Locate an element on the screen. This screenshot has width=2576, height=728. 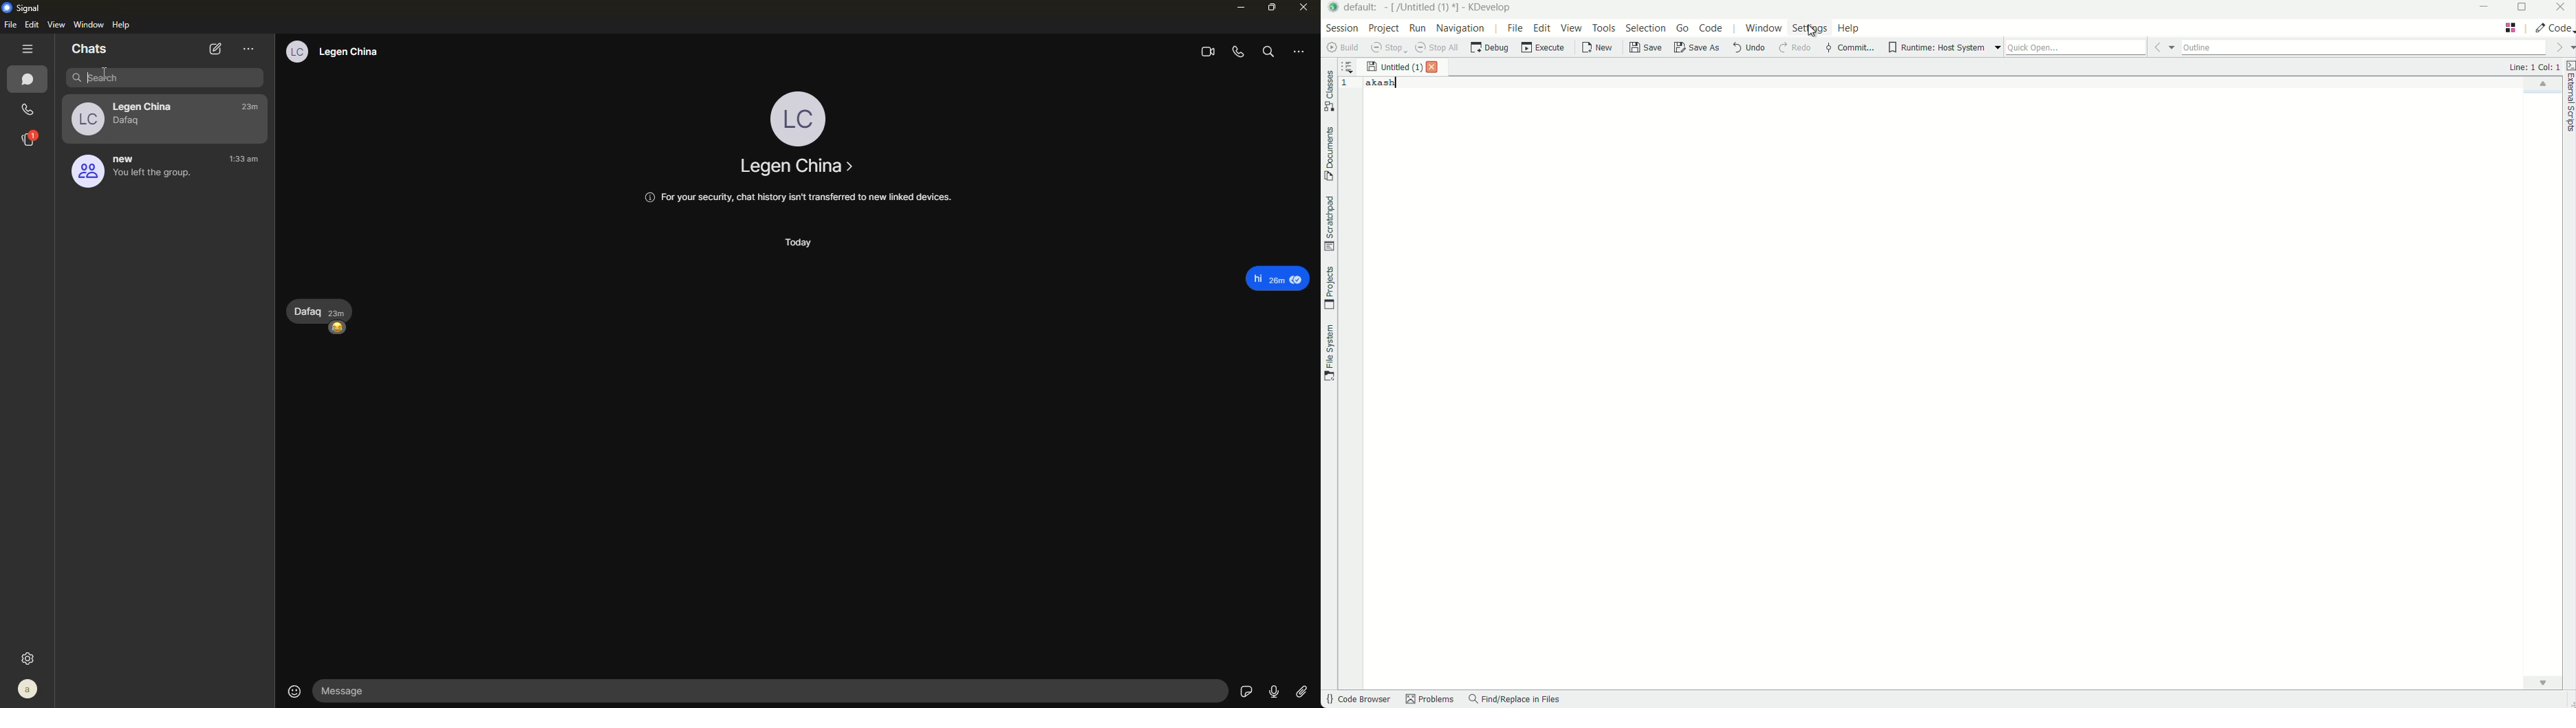
settings is located at coordinates (27, 657).